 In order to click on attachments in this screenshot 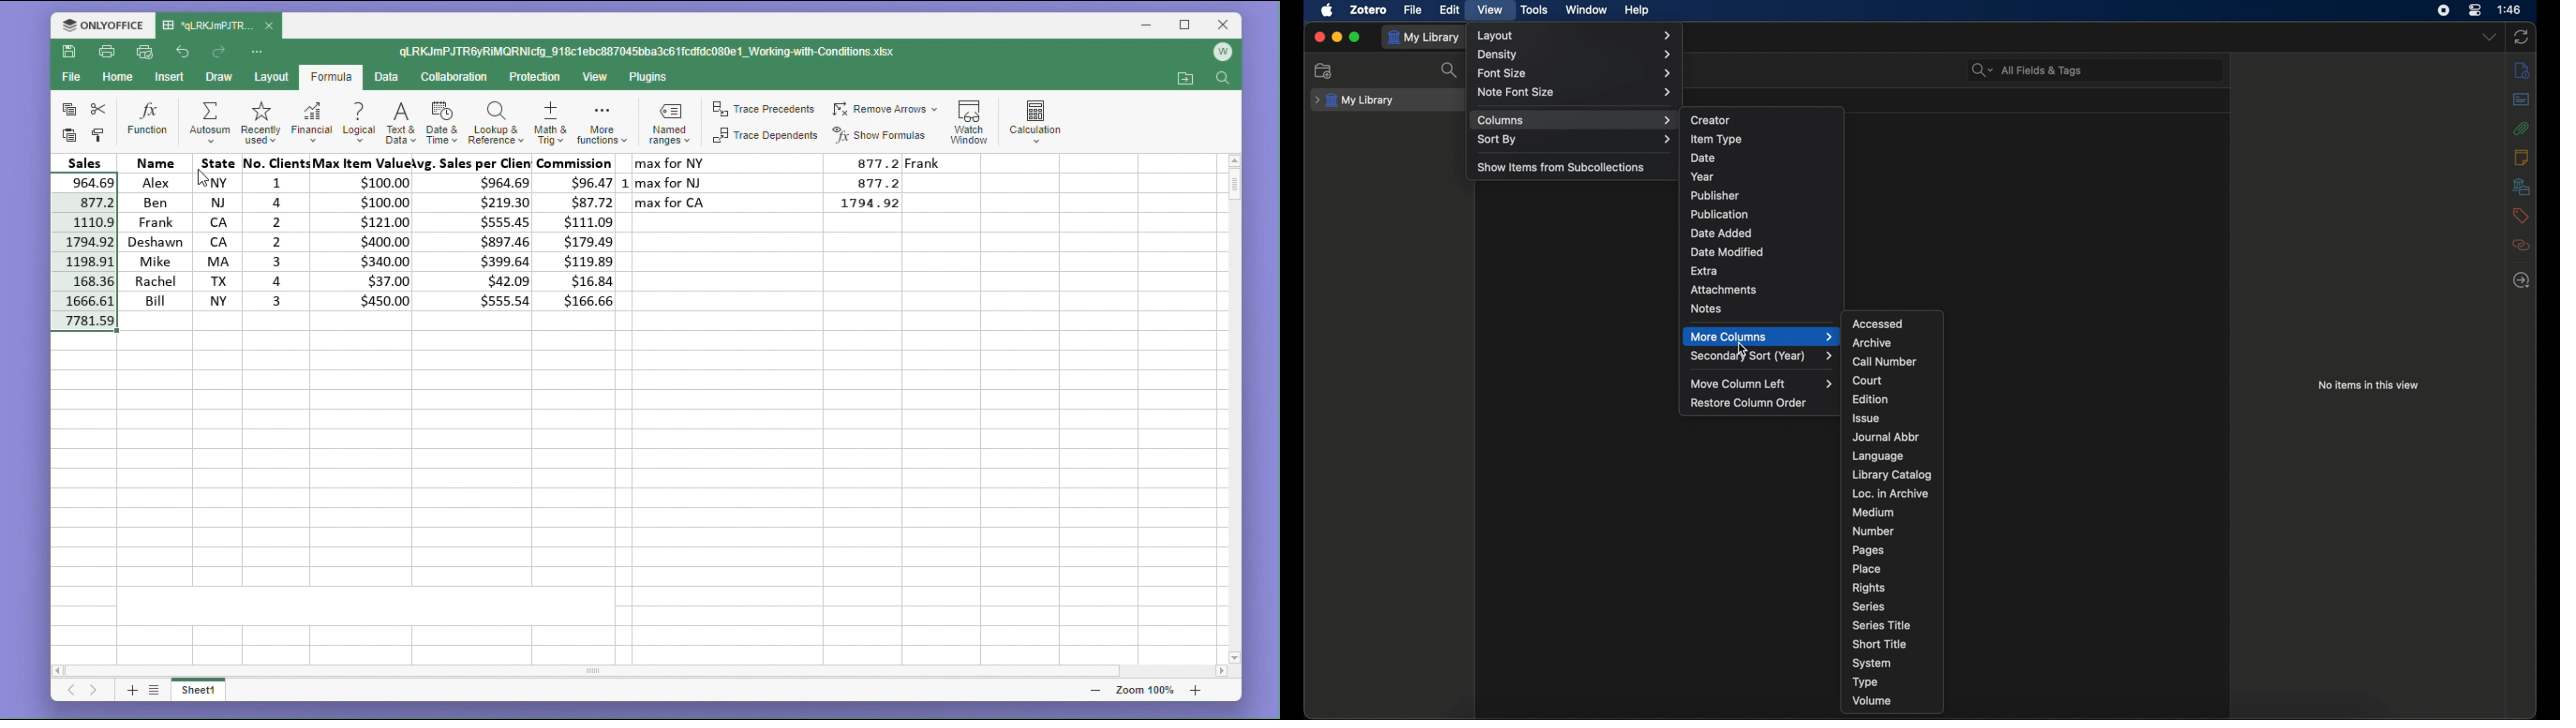, I will do `click(1724, 290)`.